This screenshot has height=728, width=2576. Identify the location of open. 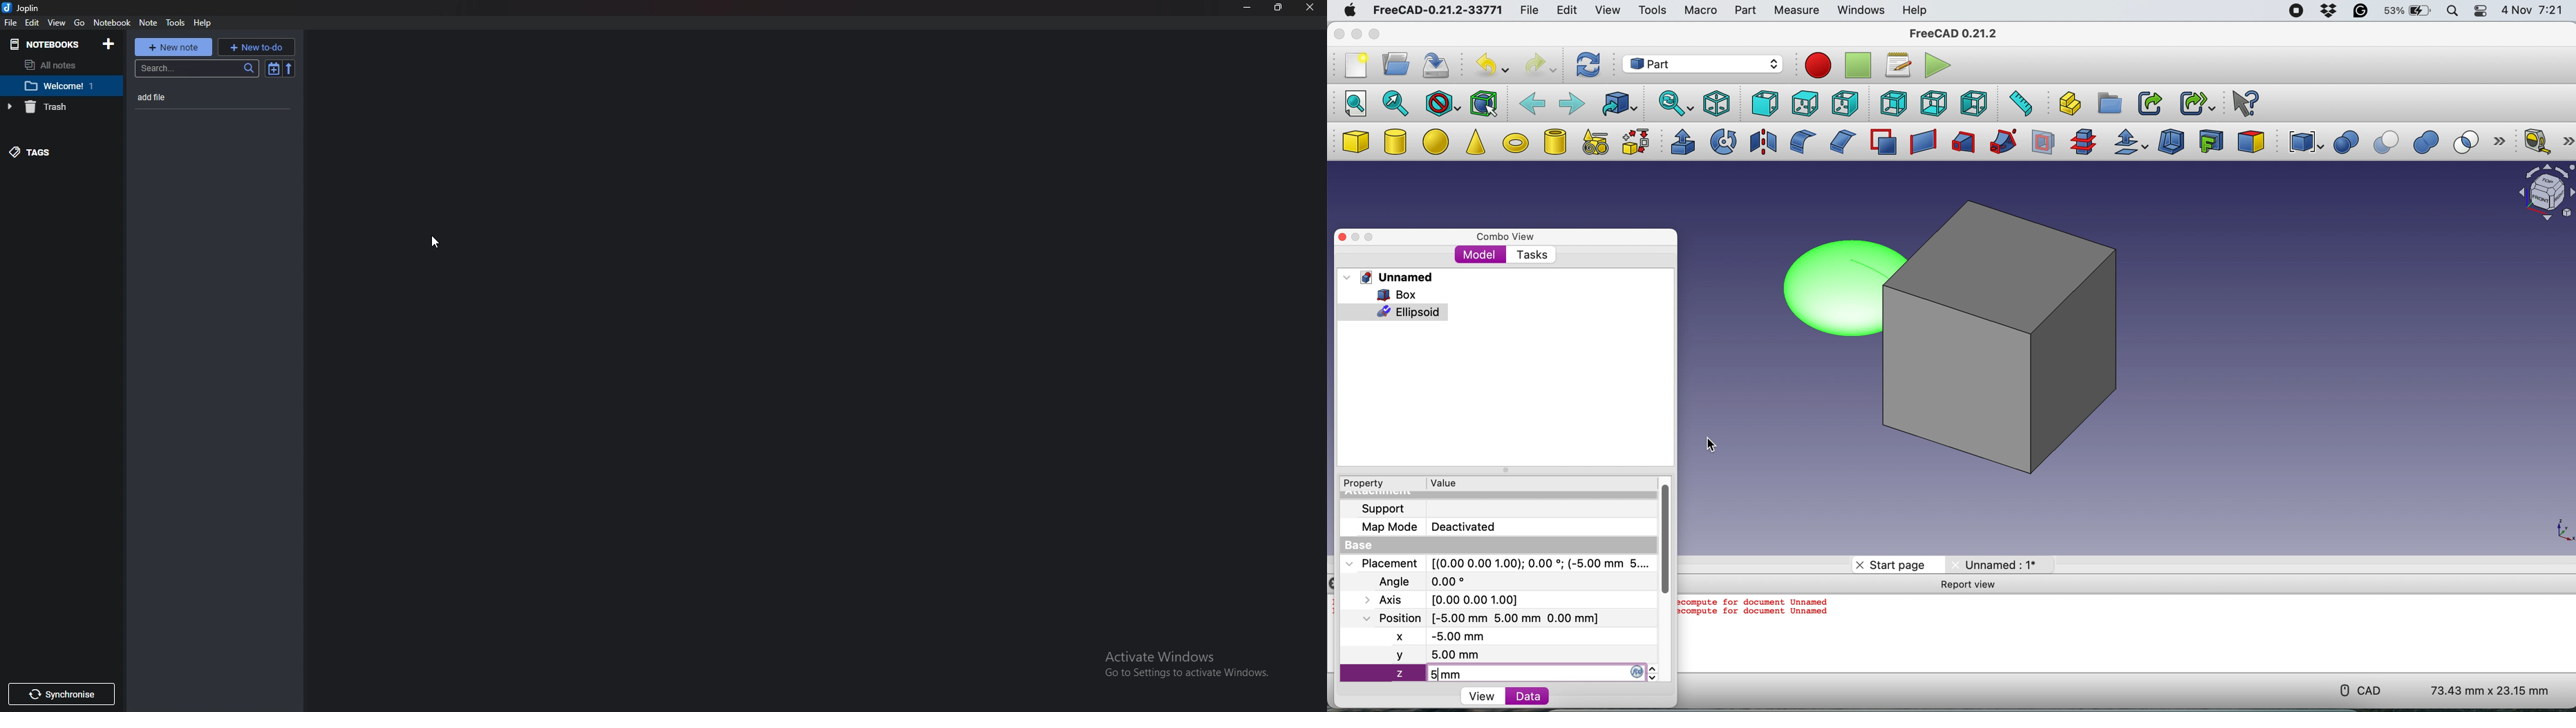
(1392, 64).